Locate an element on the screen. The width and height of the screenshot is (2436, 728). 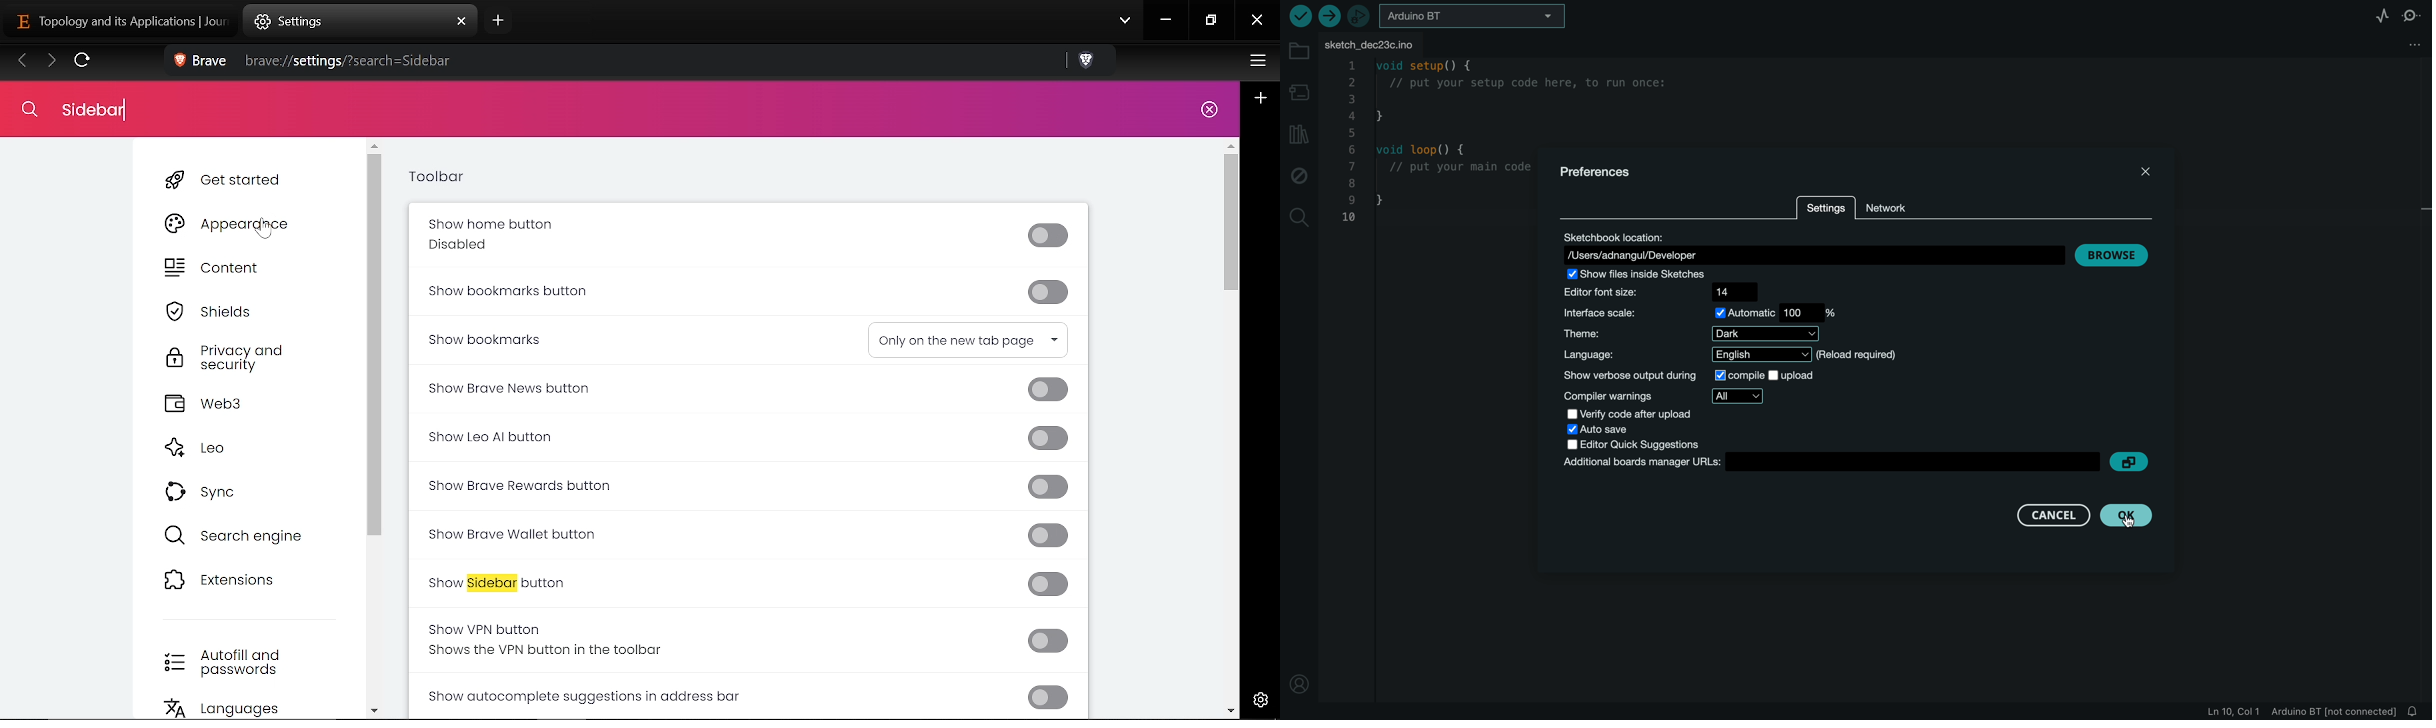
debug is located at coordinates (1300, 177).